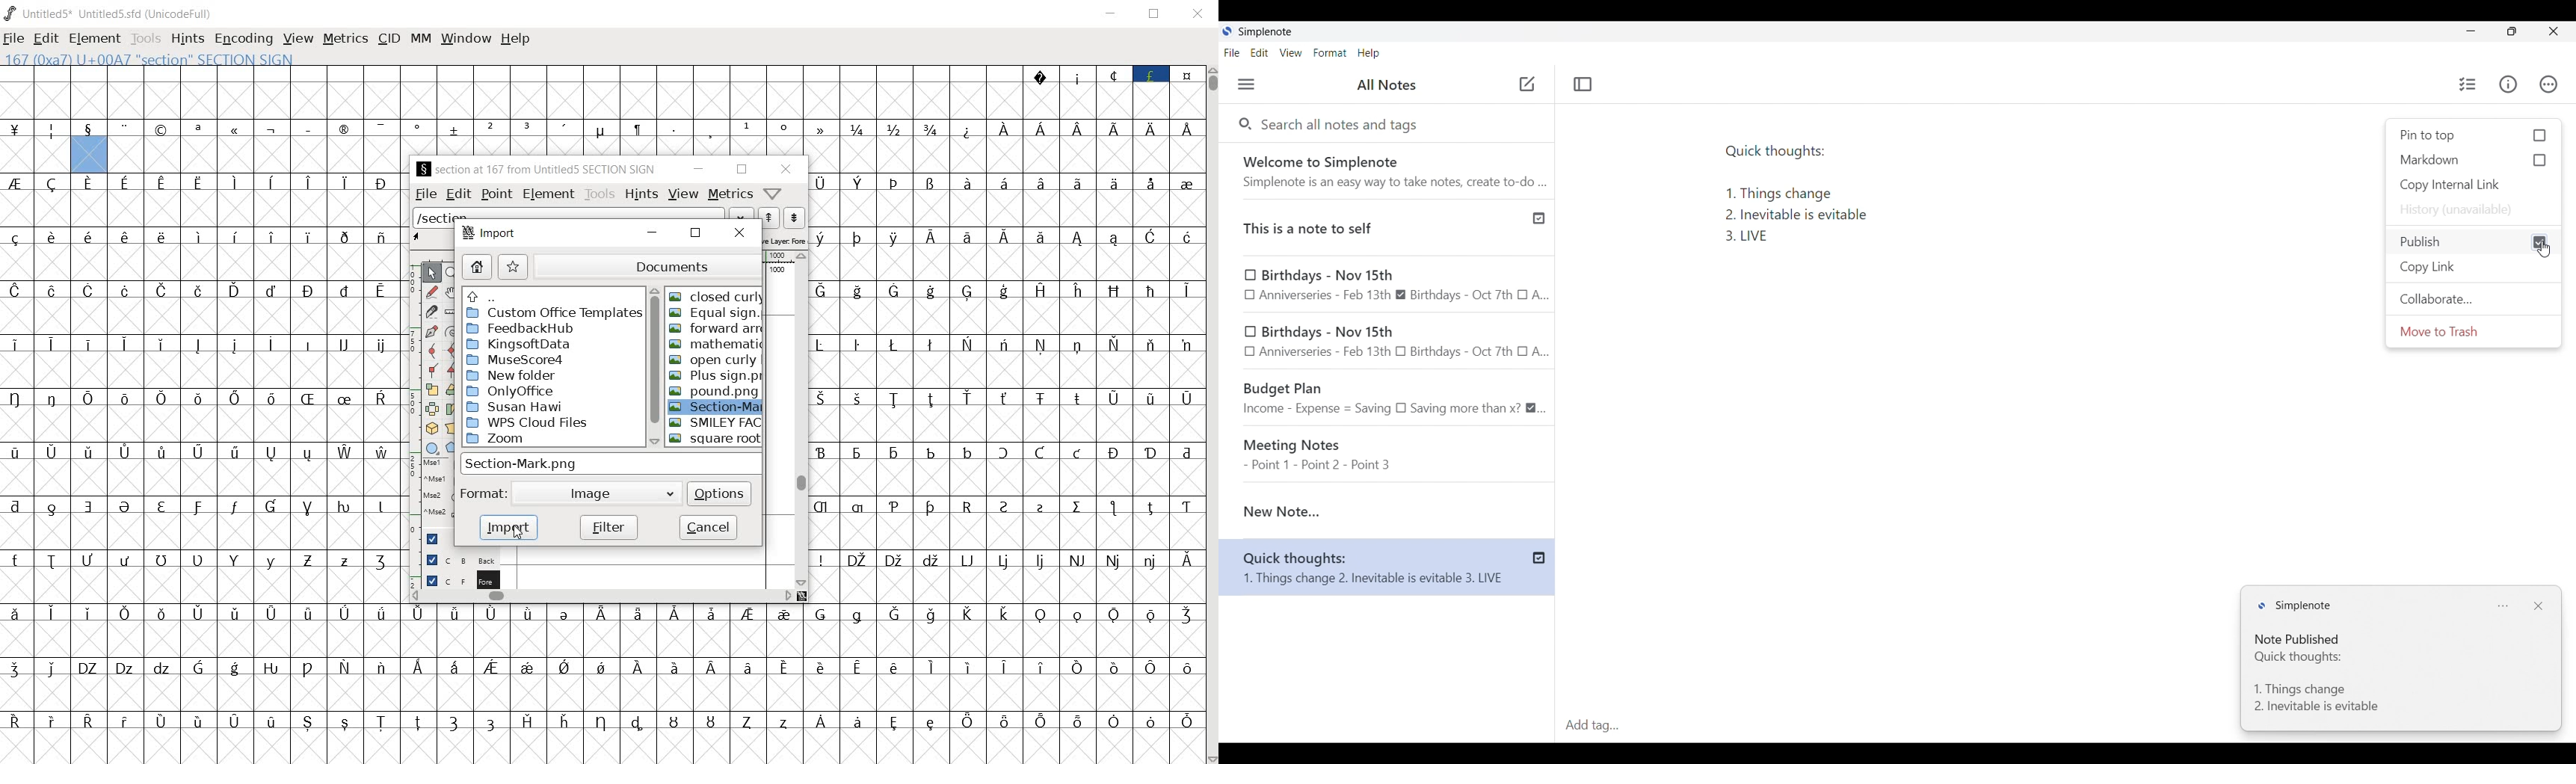 The height and width of the screenshot is (784, 2576). Describe the element at coordinates (717, 295) in the screenshot. I see `CLOSED CURLY.PNG` at that location.